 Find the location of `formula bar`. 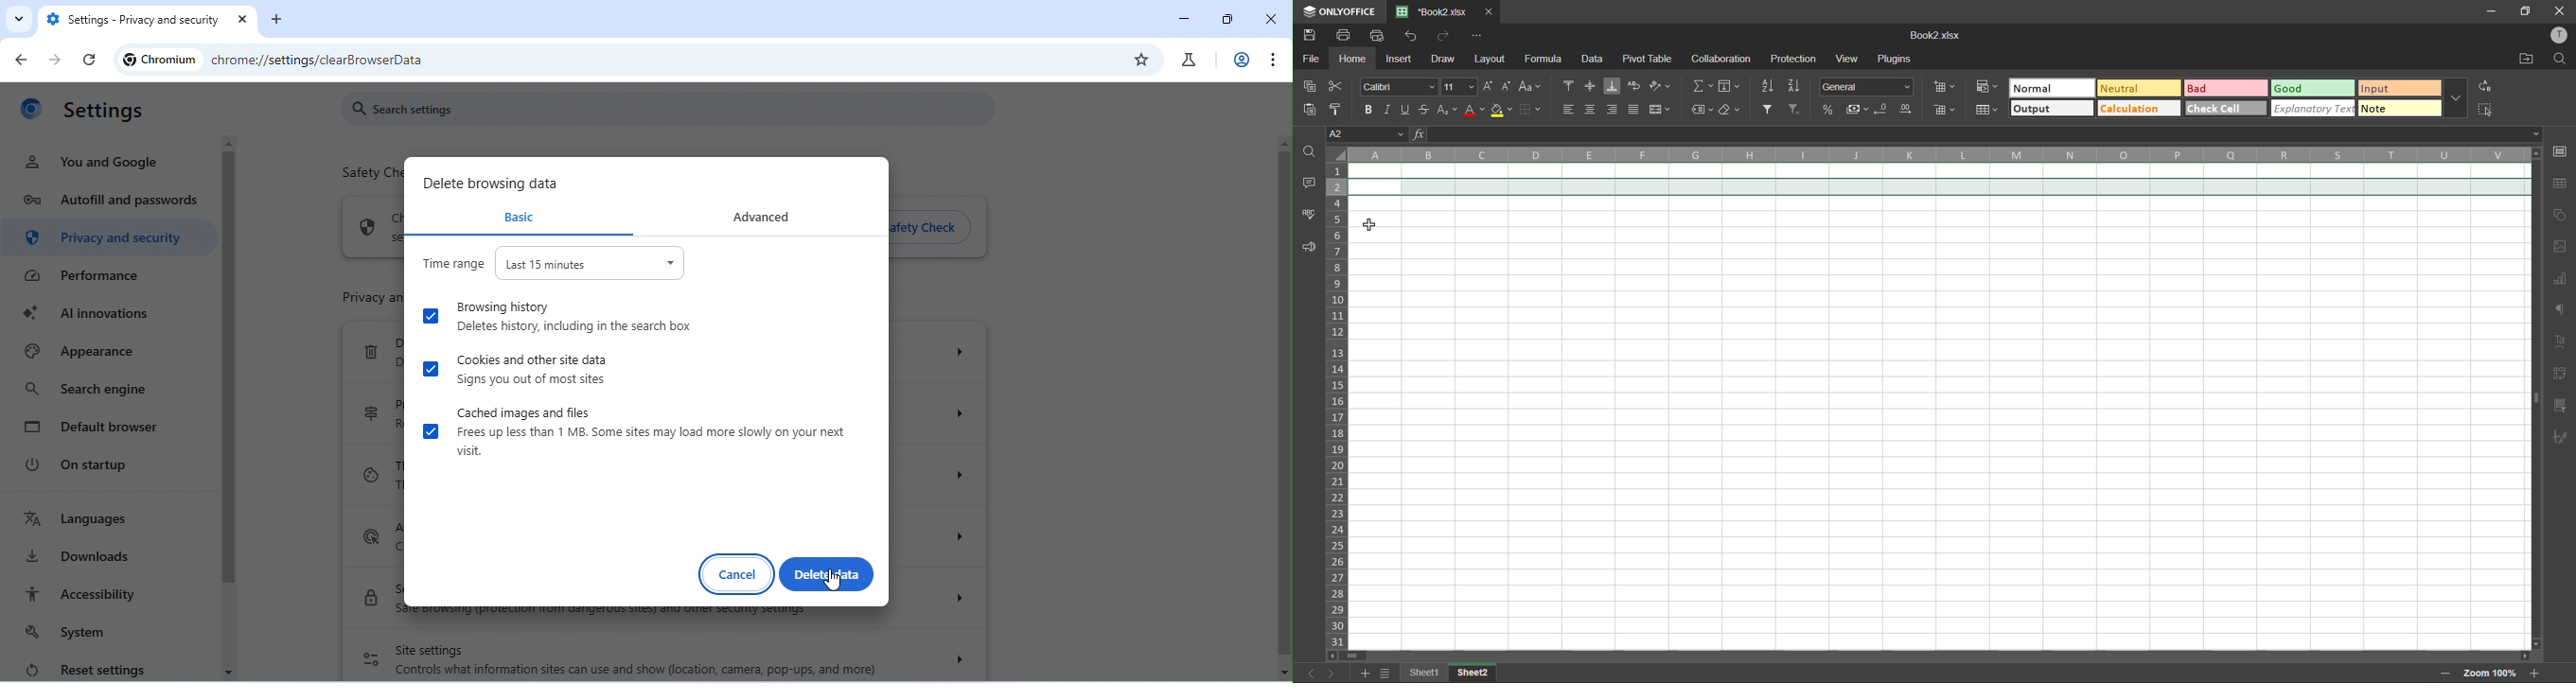

formula bar is located at coordinates (1979, 134).